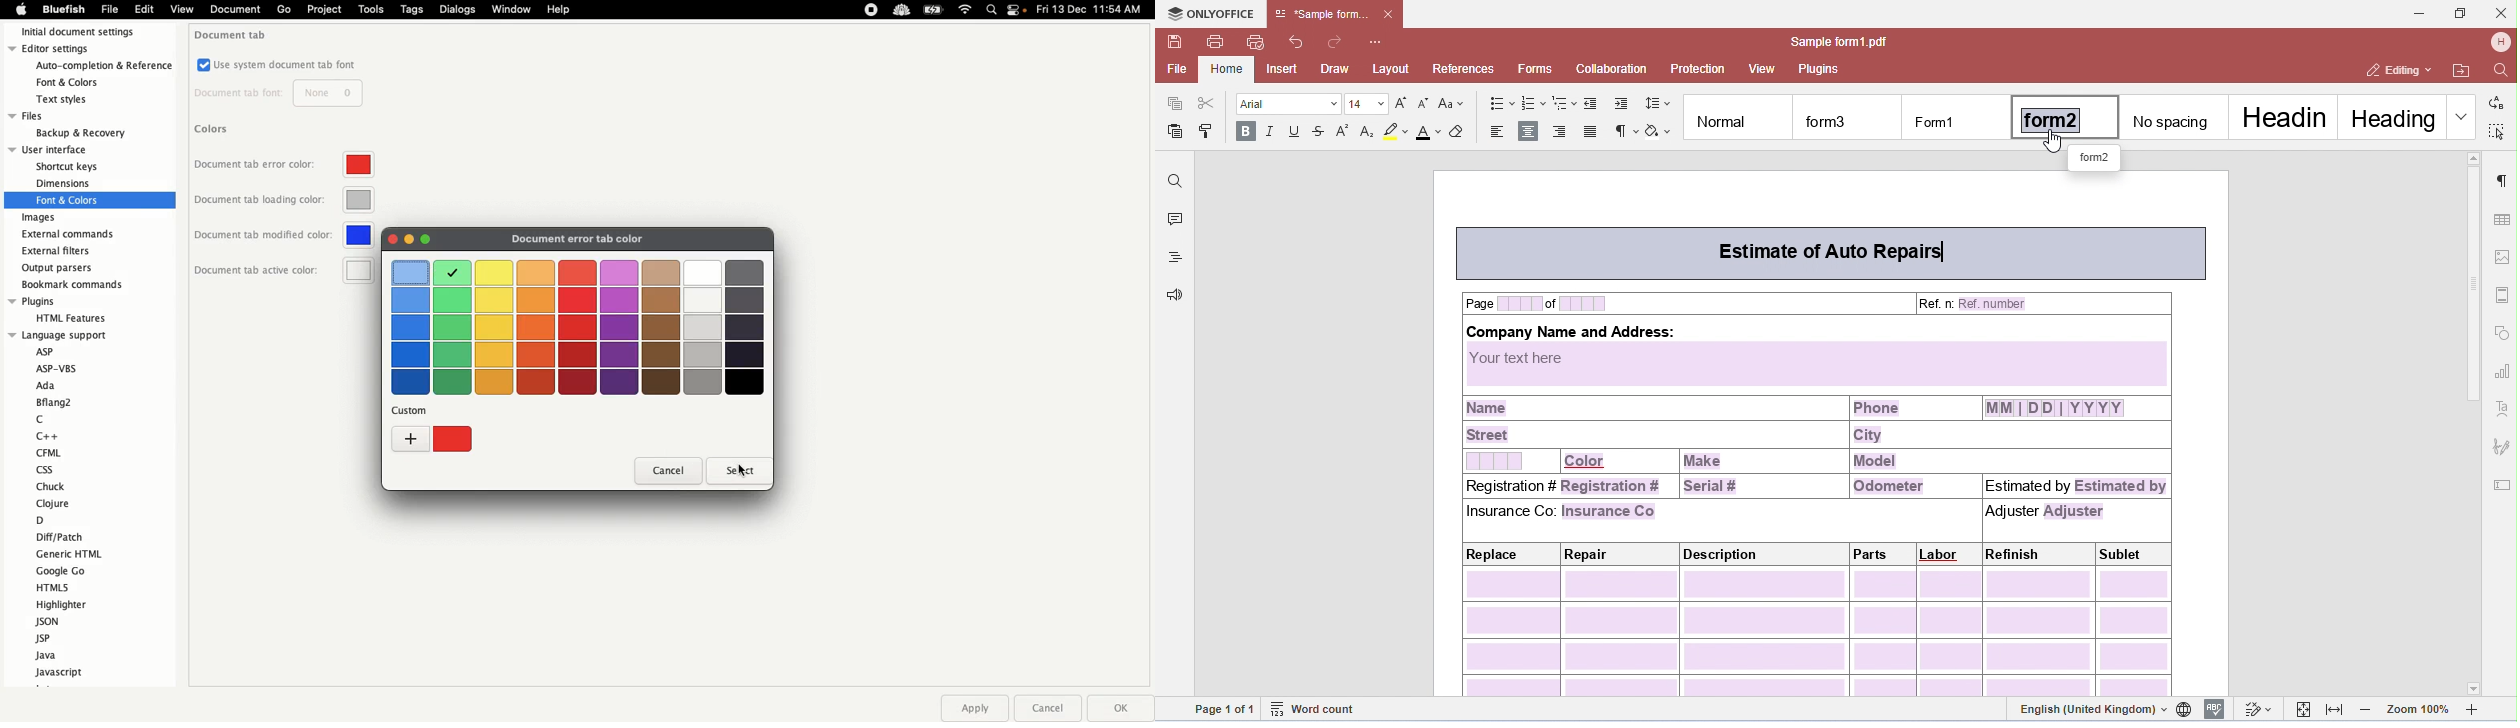 This screenshot has height=728, width=2520. Describe the element at coordinates (61, 268) in the screenshot. I see `Output parsers` at that location.